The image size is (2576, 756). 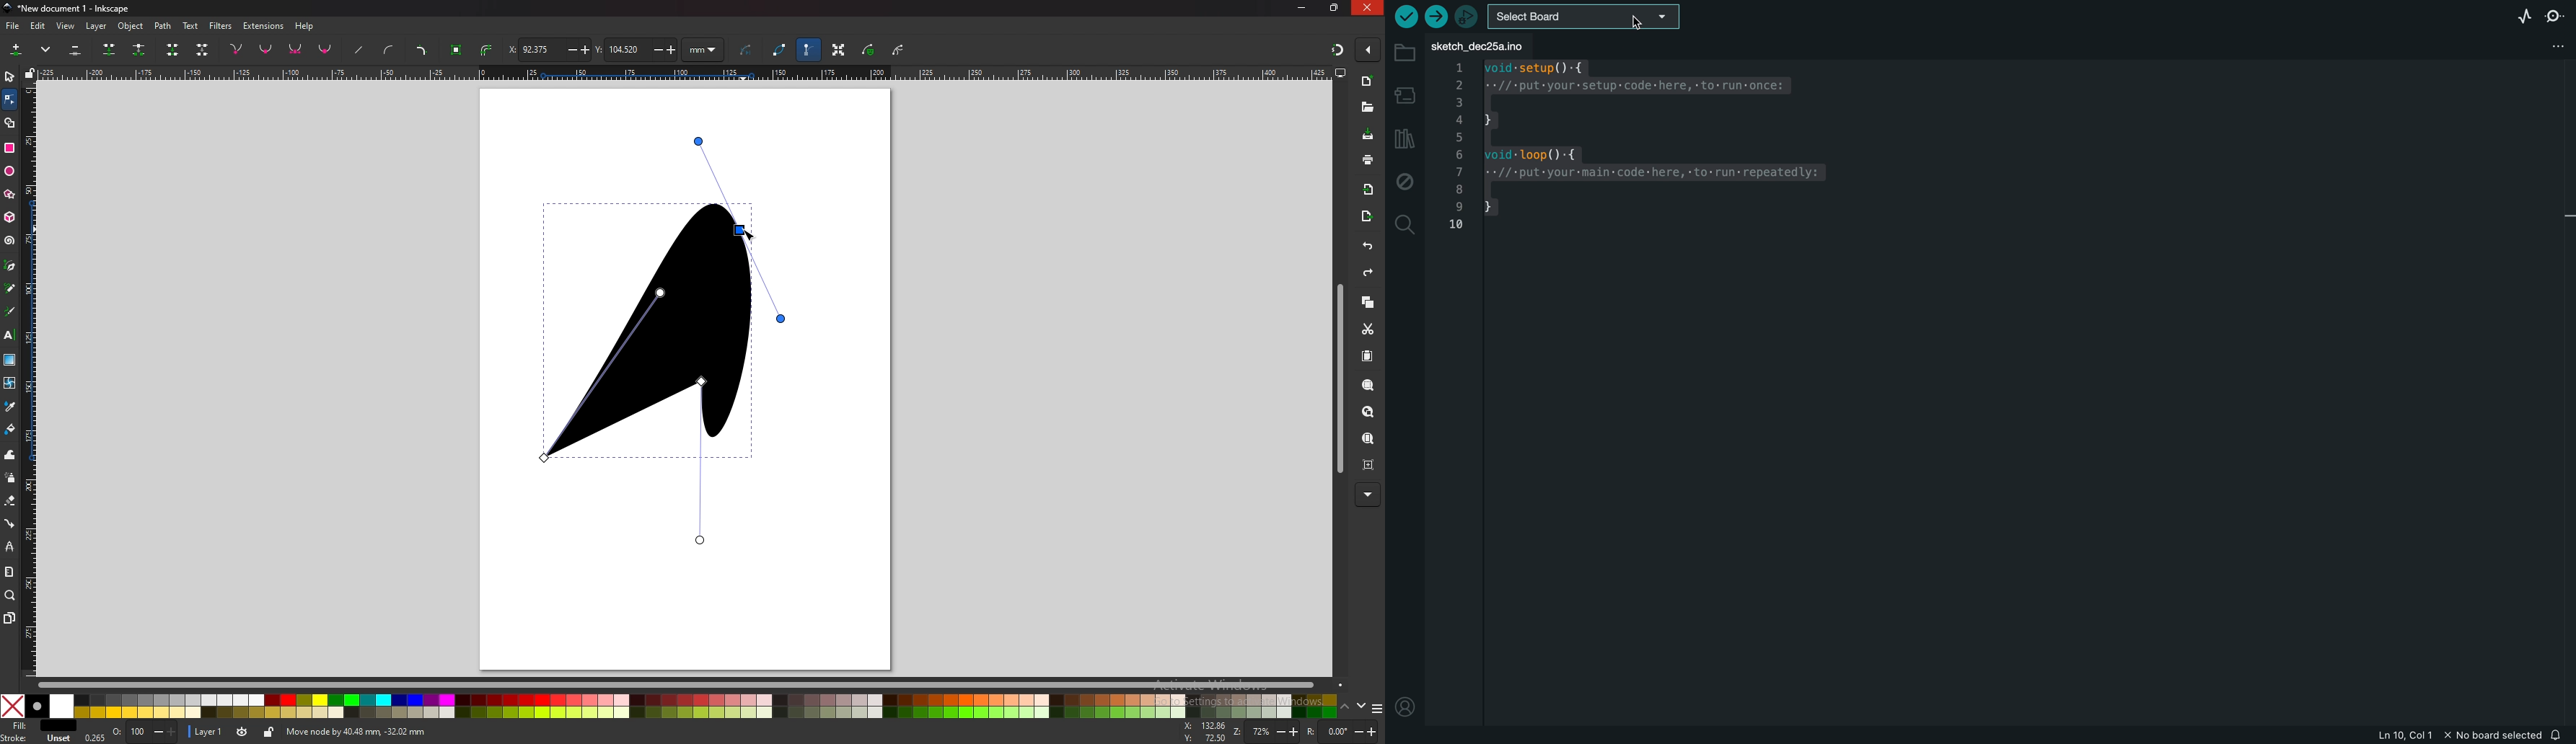 I want to click on undo, so click(x=1368, y=247).